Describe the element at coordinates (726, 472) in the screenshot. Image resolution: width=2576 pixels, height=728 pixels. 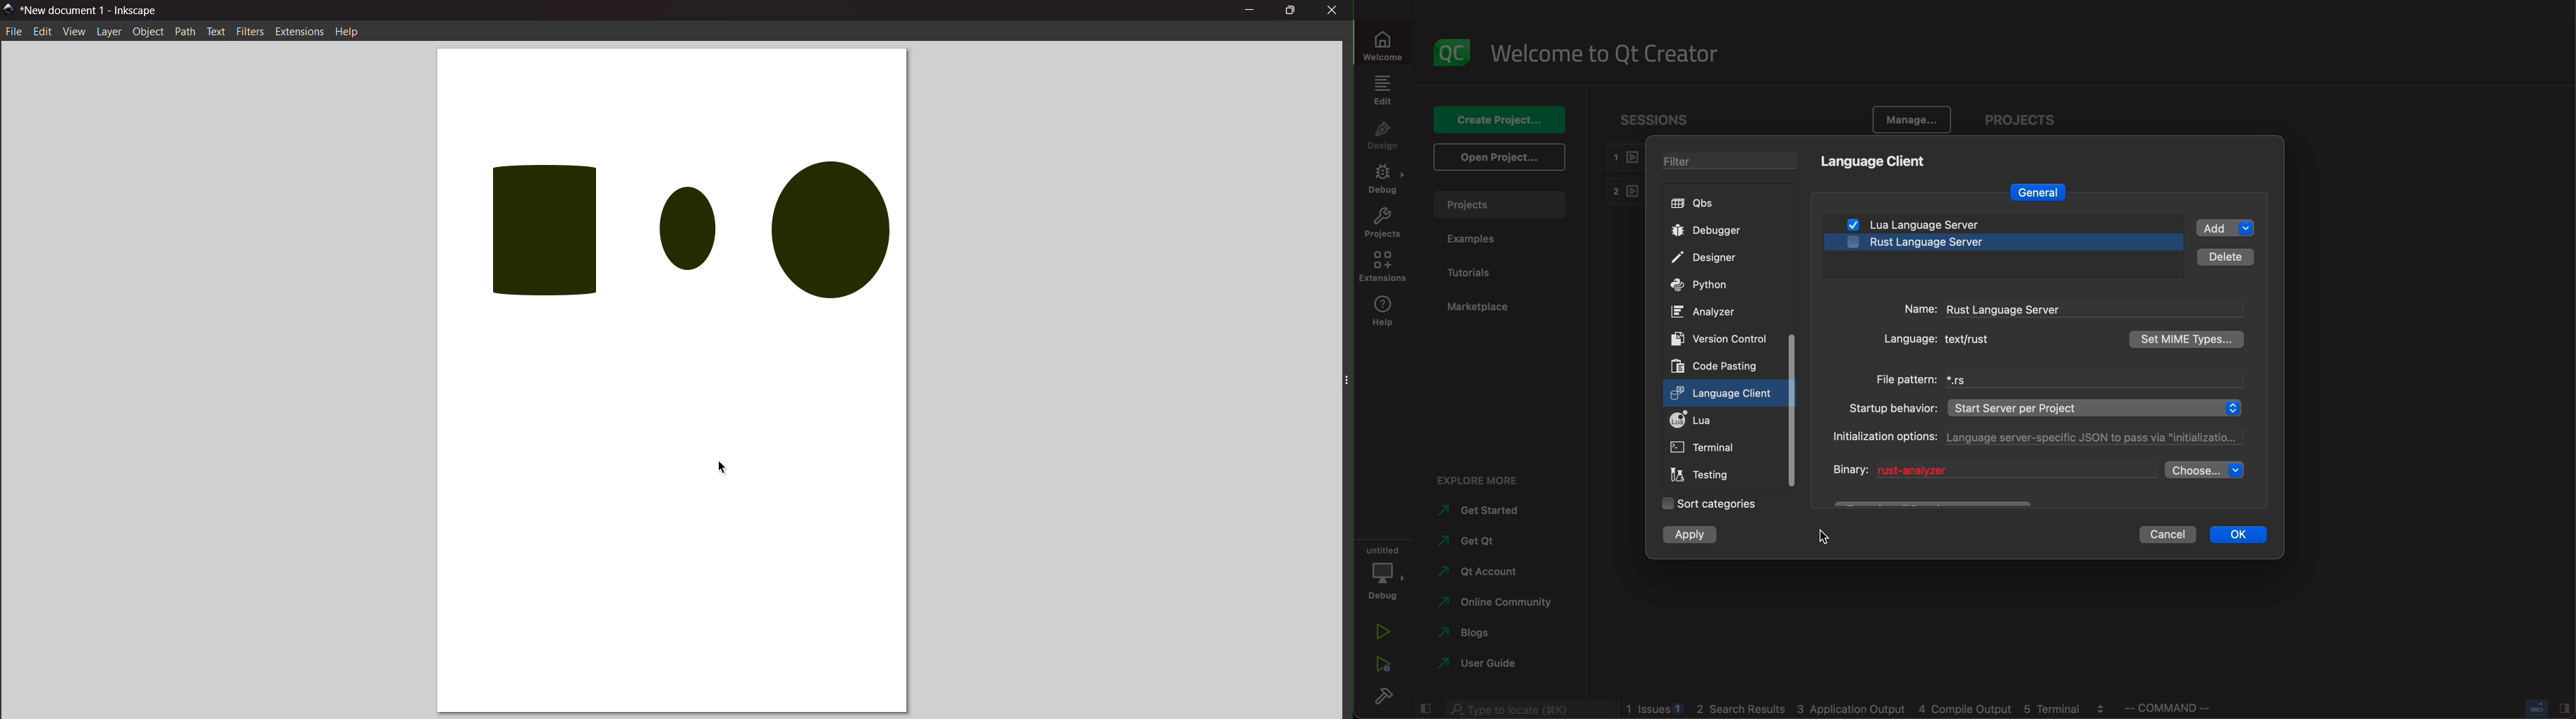
I see `cursor` at that location.